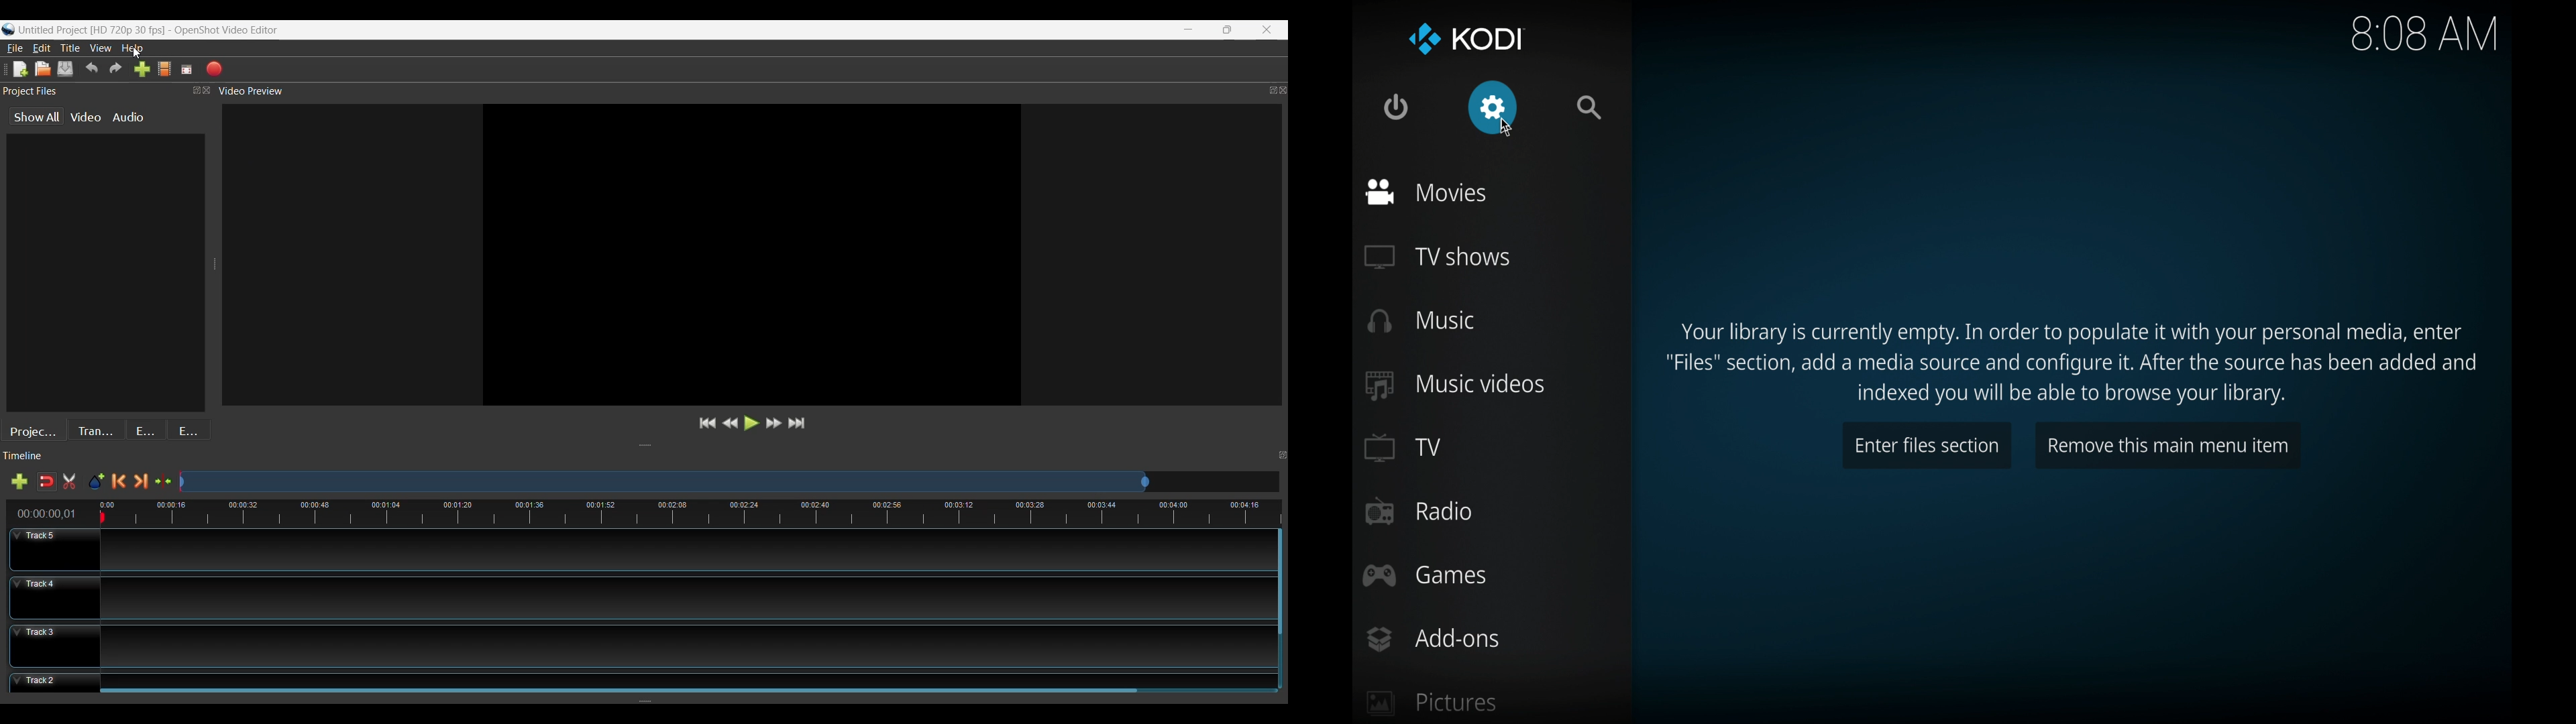  What do you see at coordinates (17, 69) in the screenshot?
I see `New Project` at bounding box center [17, 69].